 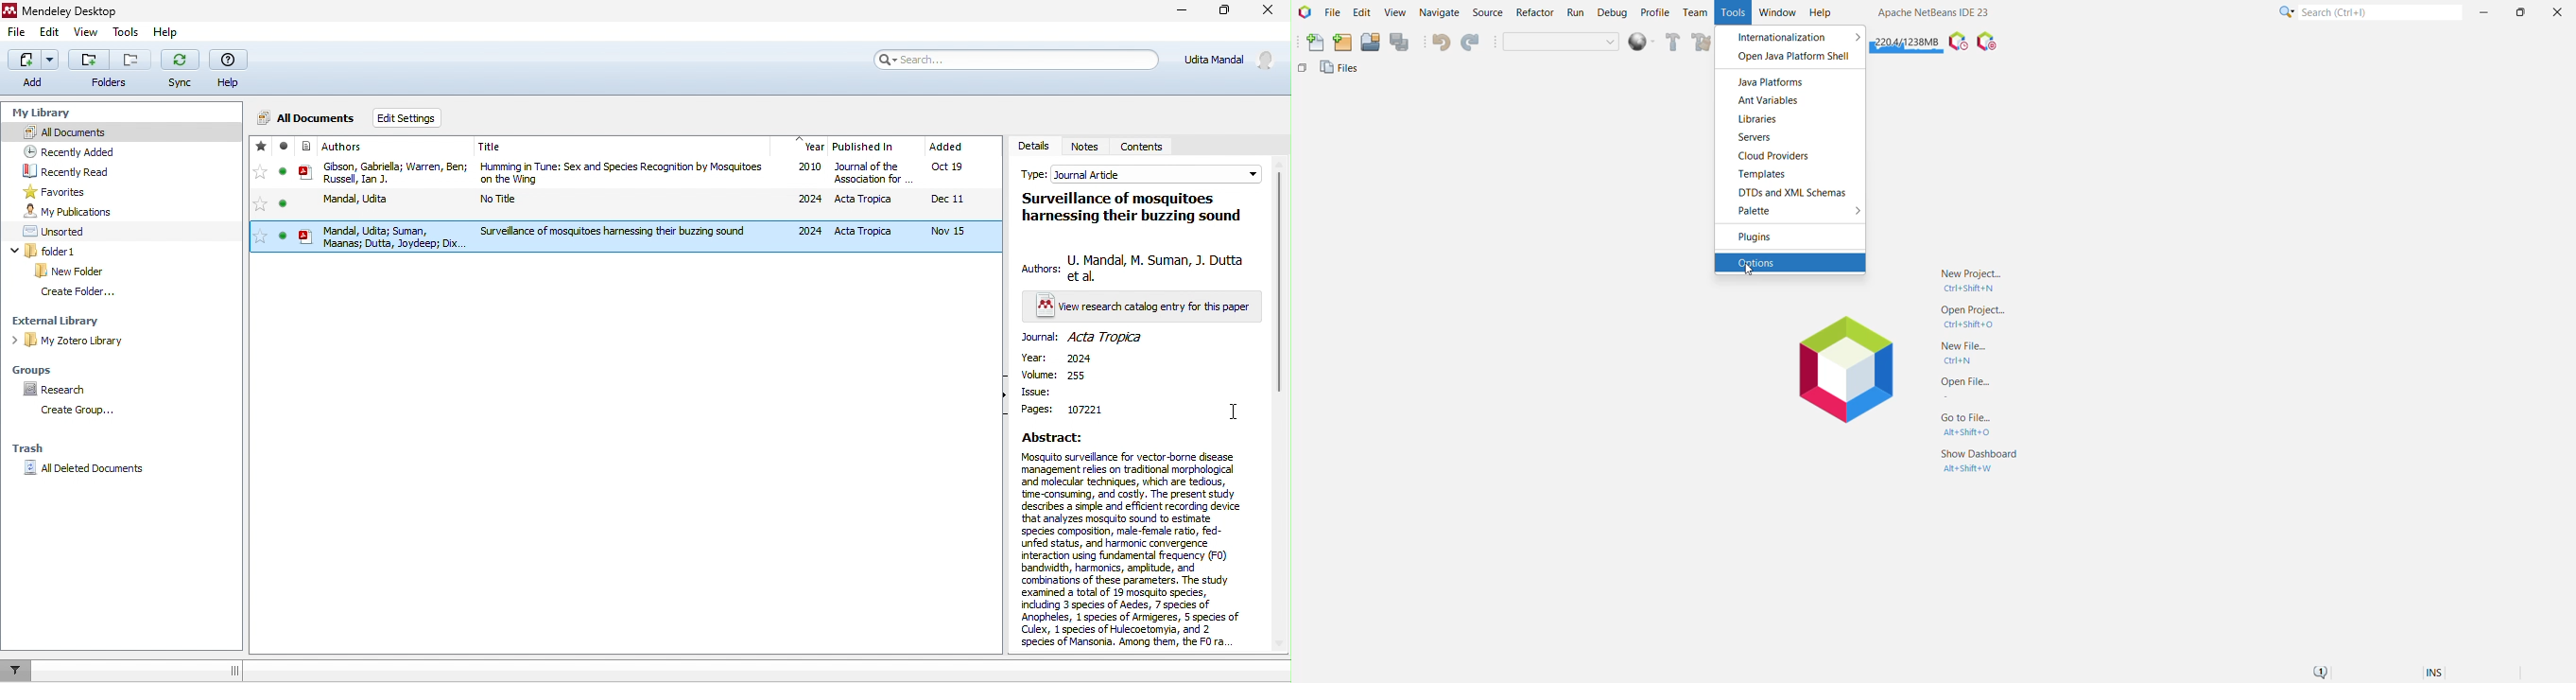 What do you see at coordinates (22, 671) in the screenshot?
I see `filter` at bounding box center [22, 671].